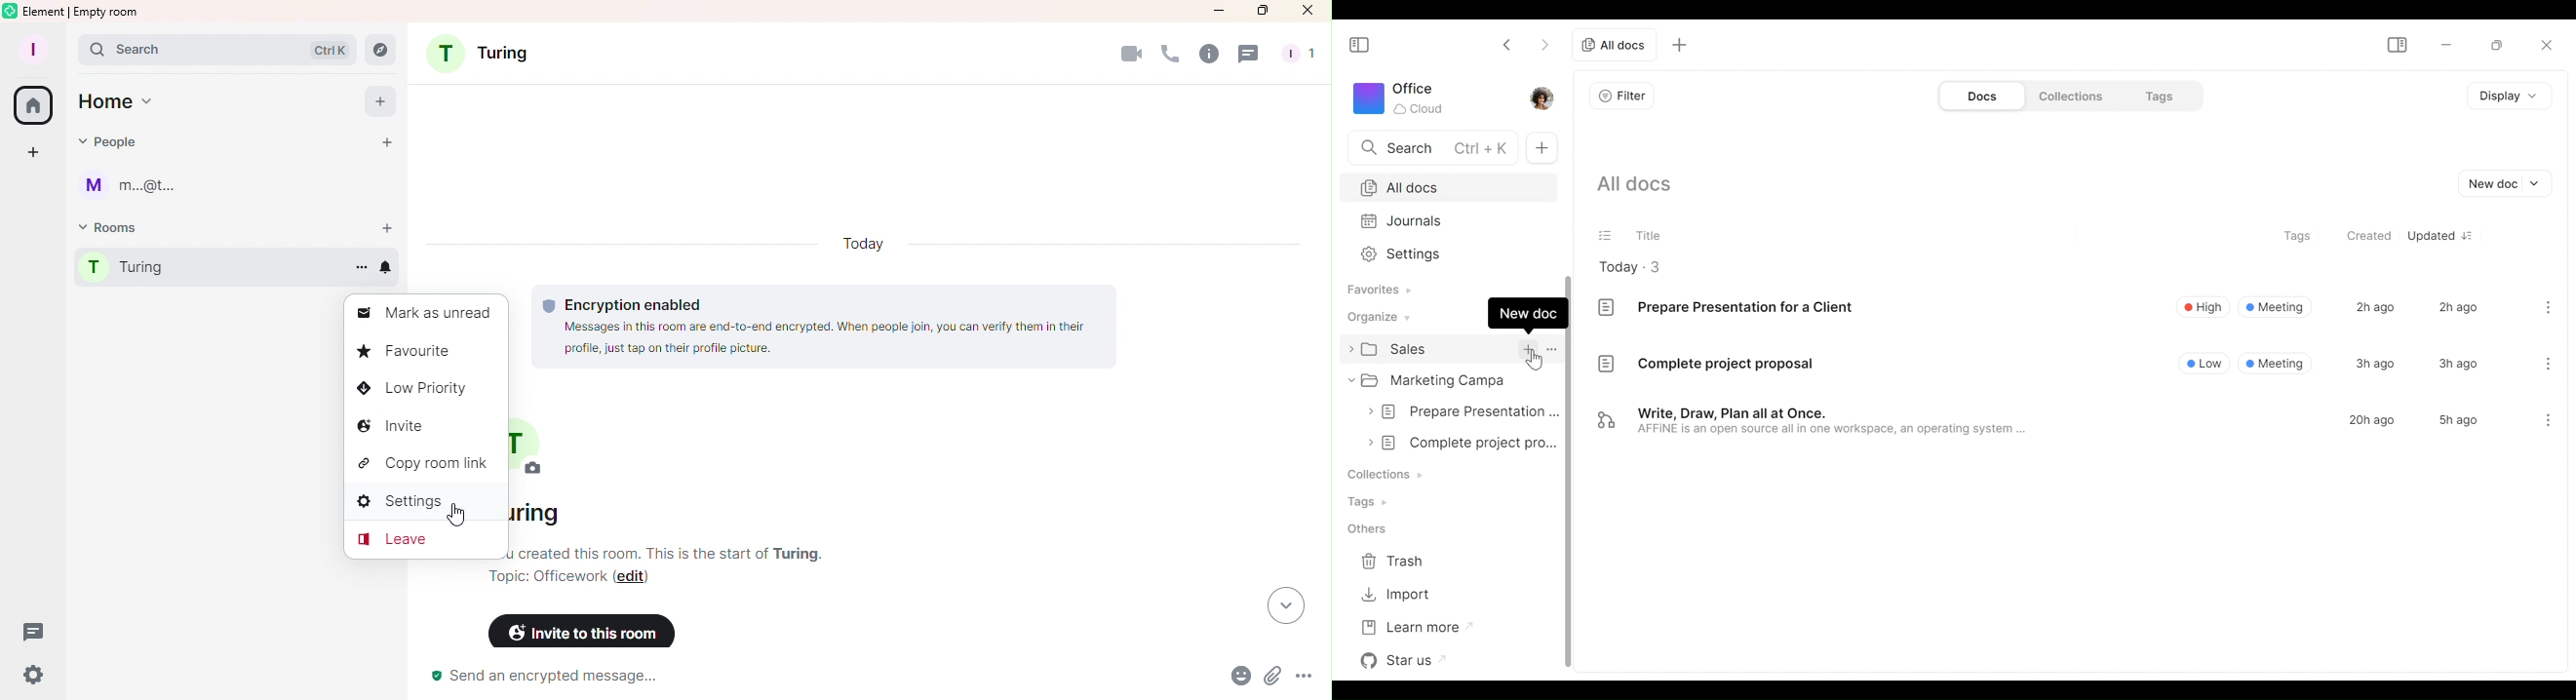 The height and width of the screenshot is (700, 2576). What do you see at coordinates (116, 226) in the screenshot?
I see `Rooms` at bounding box center [116, 226].